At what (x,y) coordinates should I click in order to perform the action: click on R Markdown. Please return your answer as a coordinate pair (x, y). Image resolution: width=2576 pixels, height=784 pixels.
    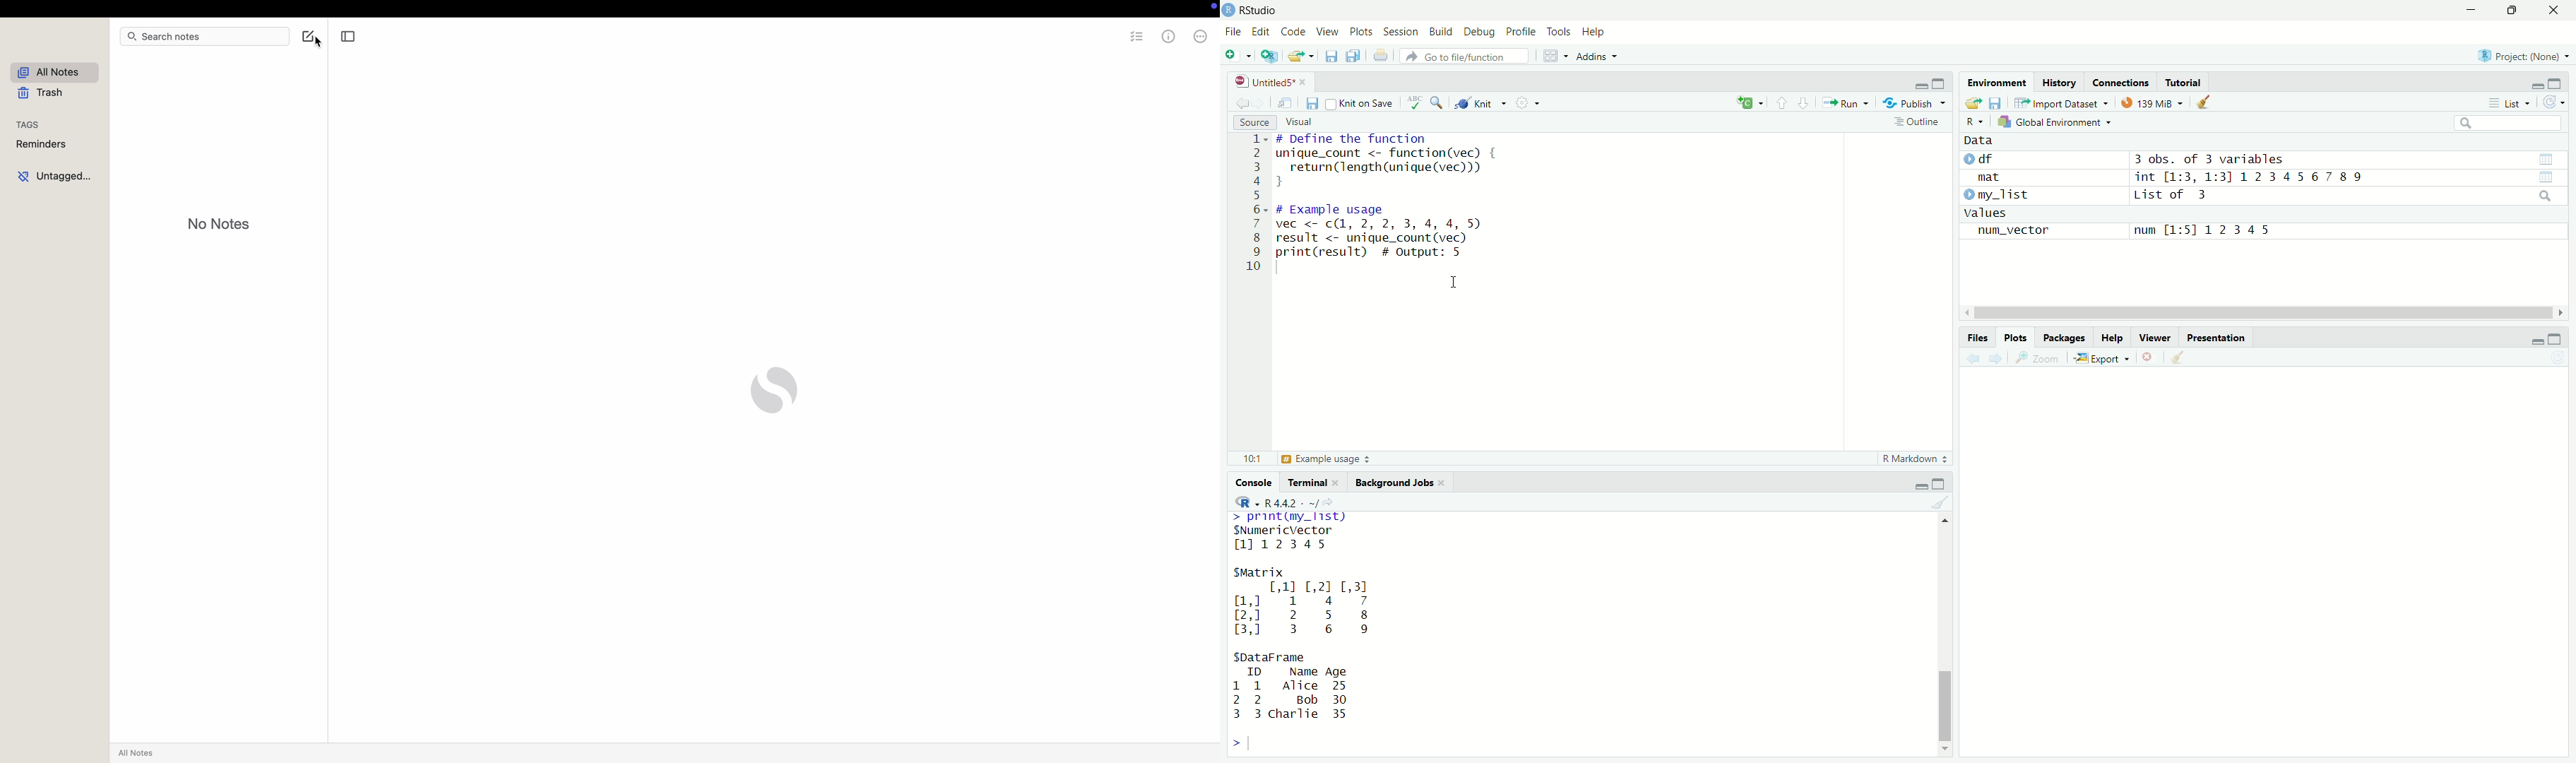
    Looking at the image, I should click on (1911, 460).